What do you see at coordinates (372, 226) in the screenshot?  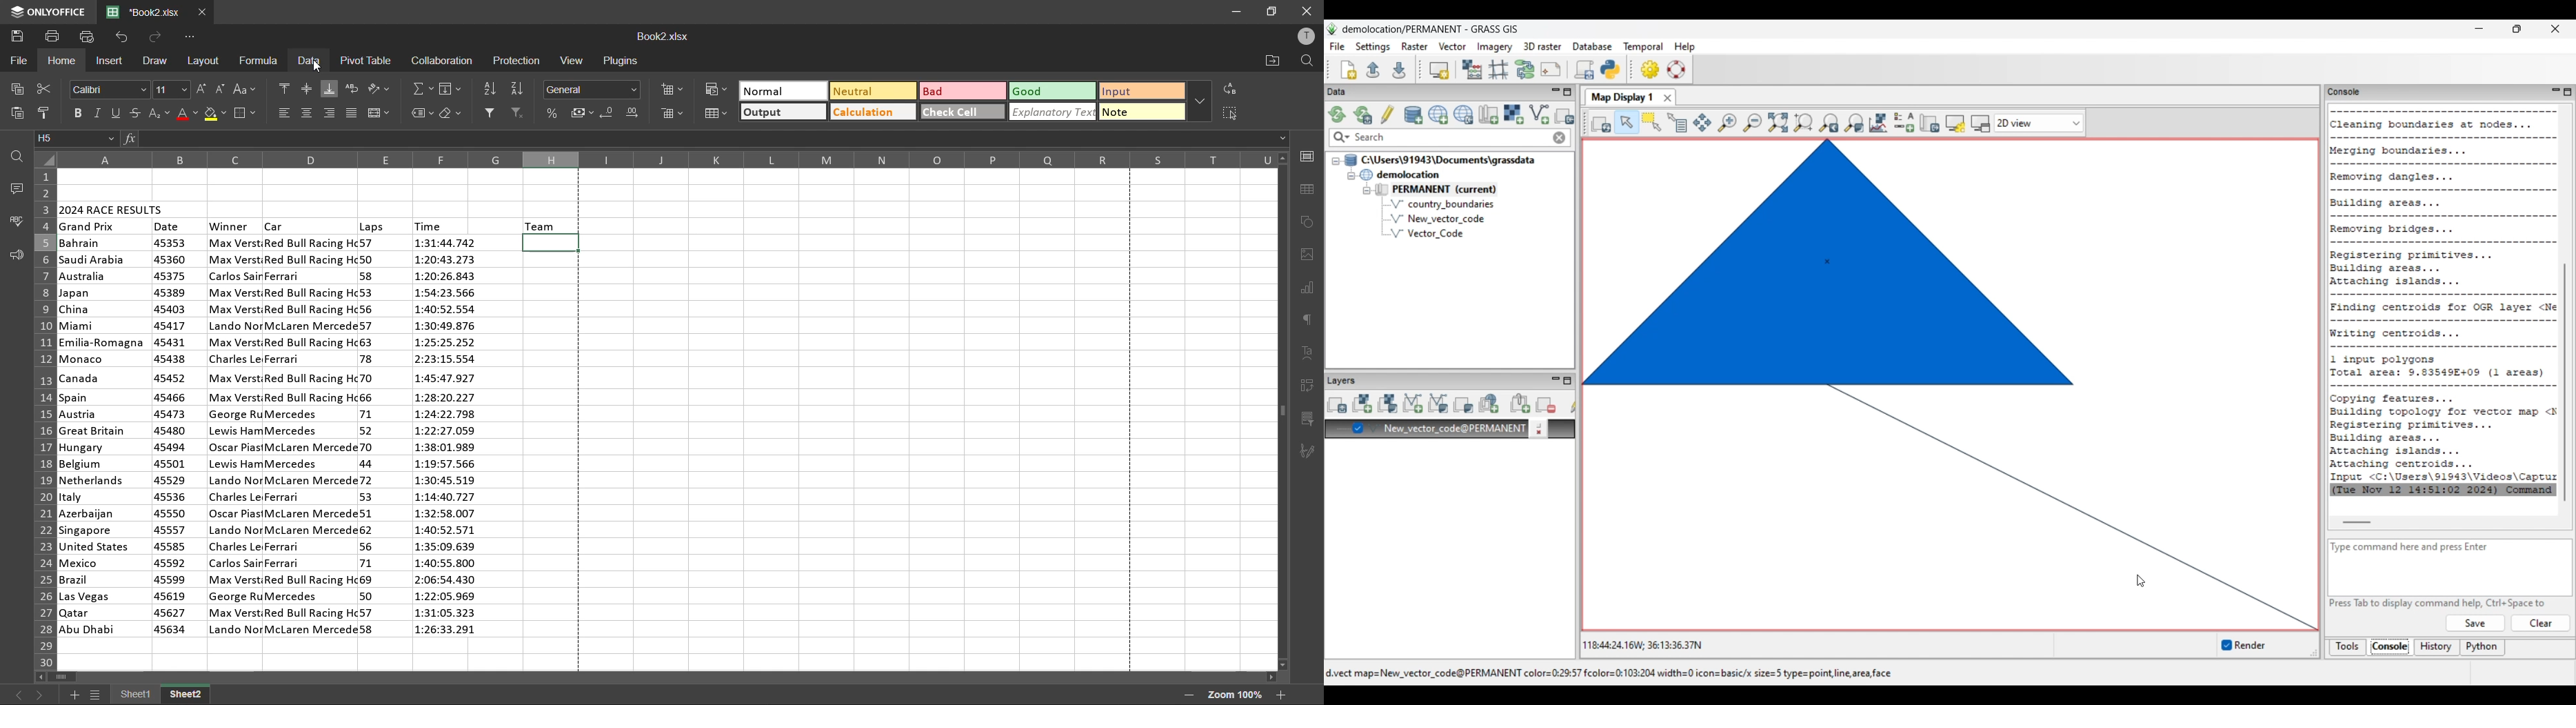 I see `laps` at bounding box center [372, 226].